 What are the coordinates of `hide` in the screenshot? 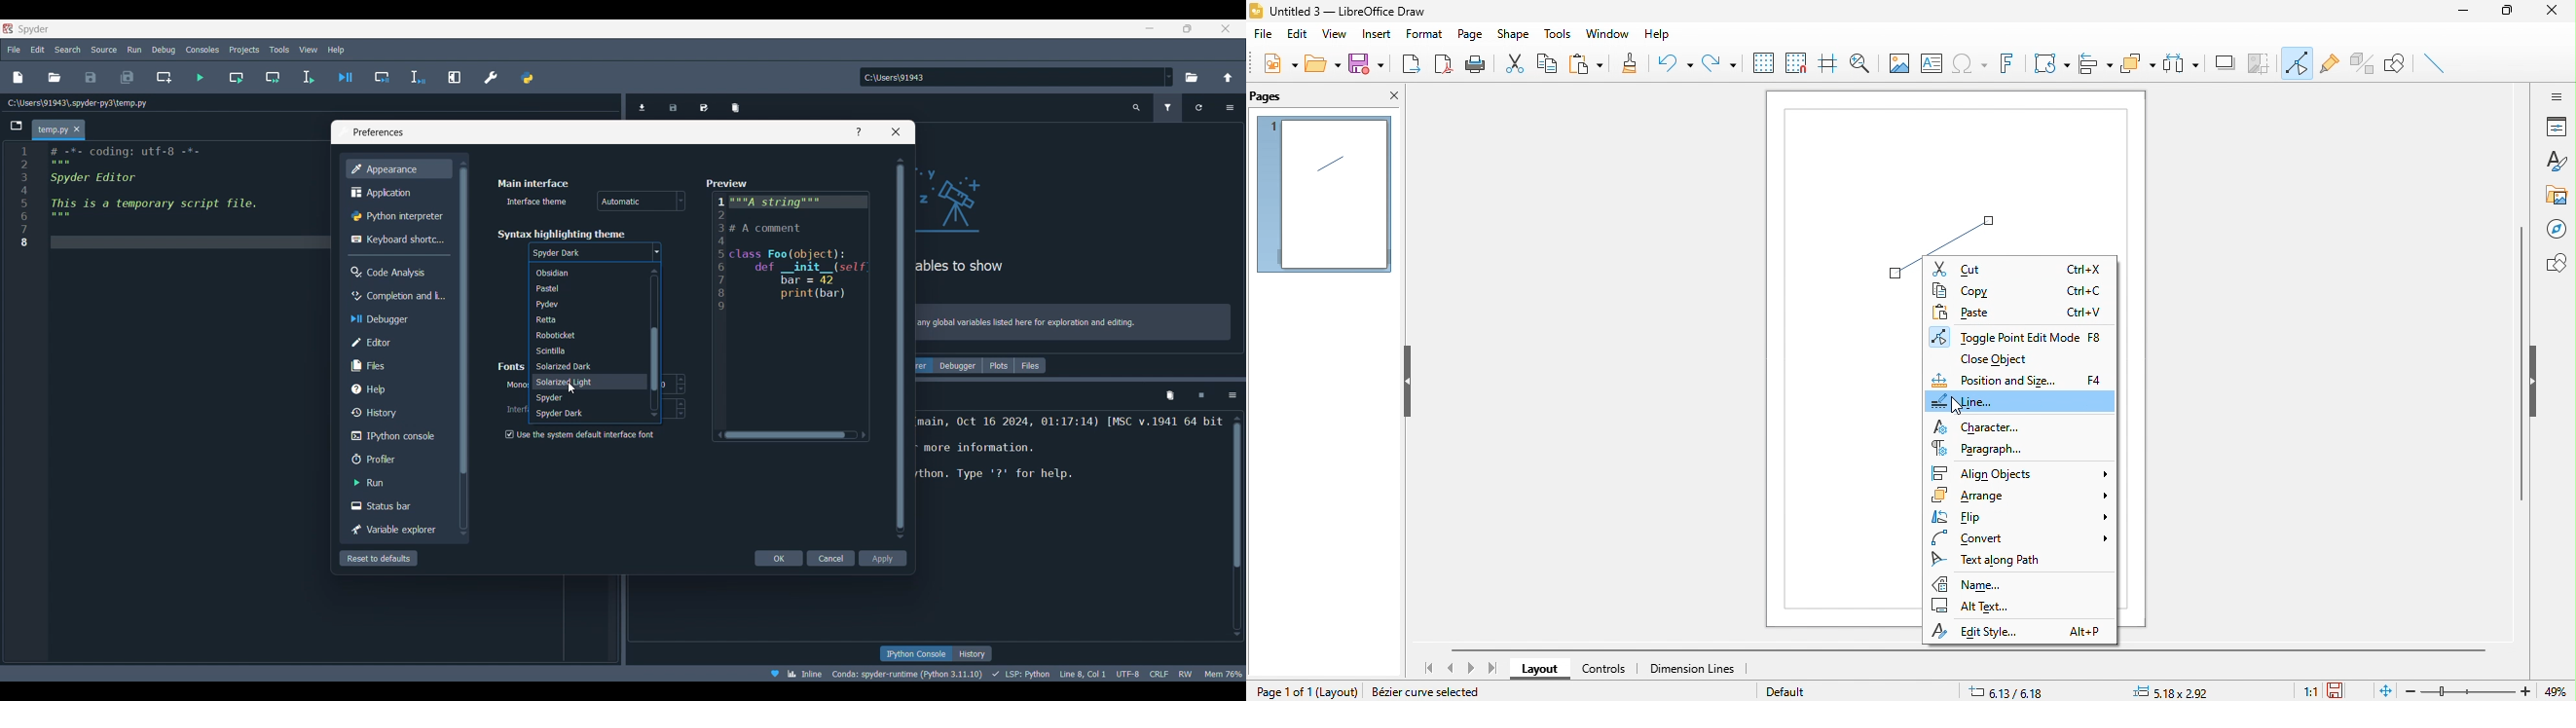 It's located at (1406, 383).